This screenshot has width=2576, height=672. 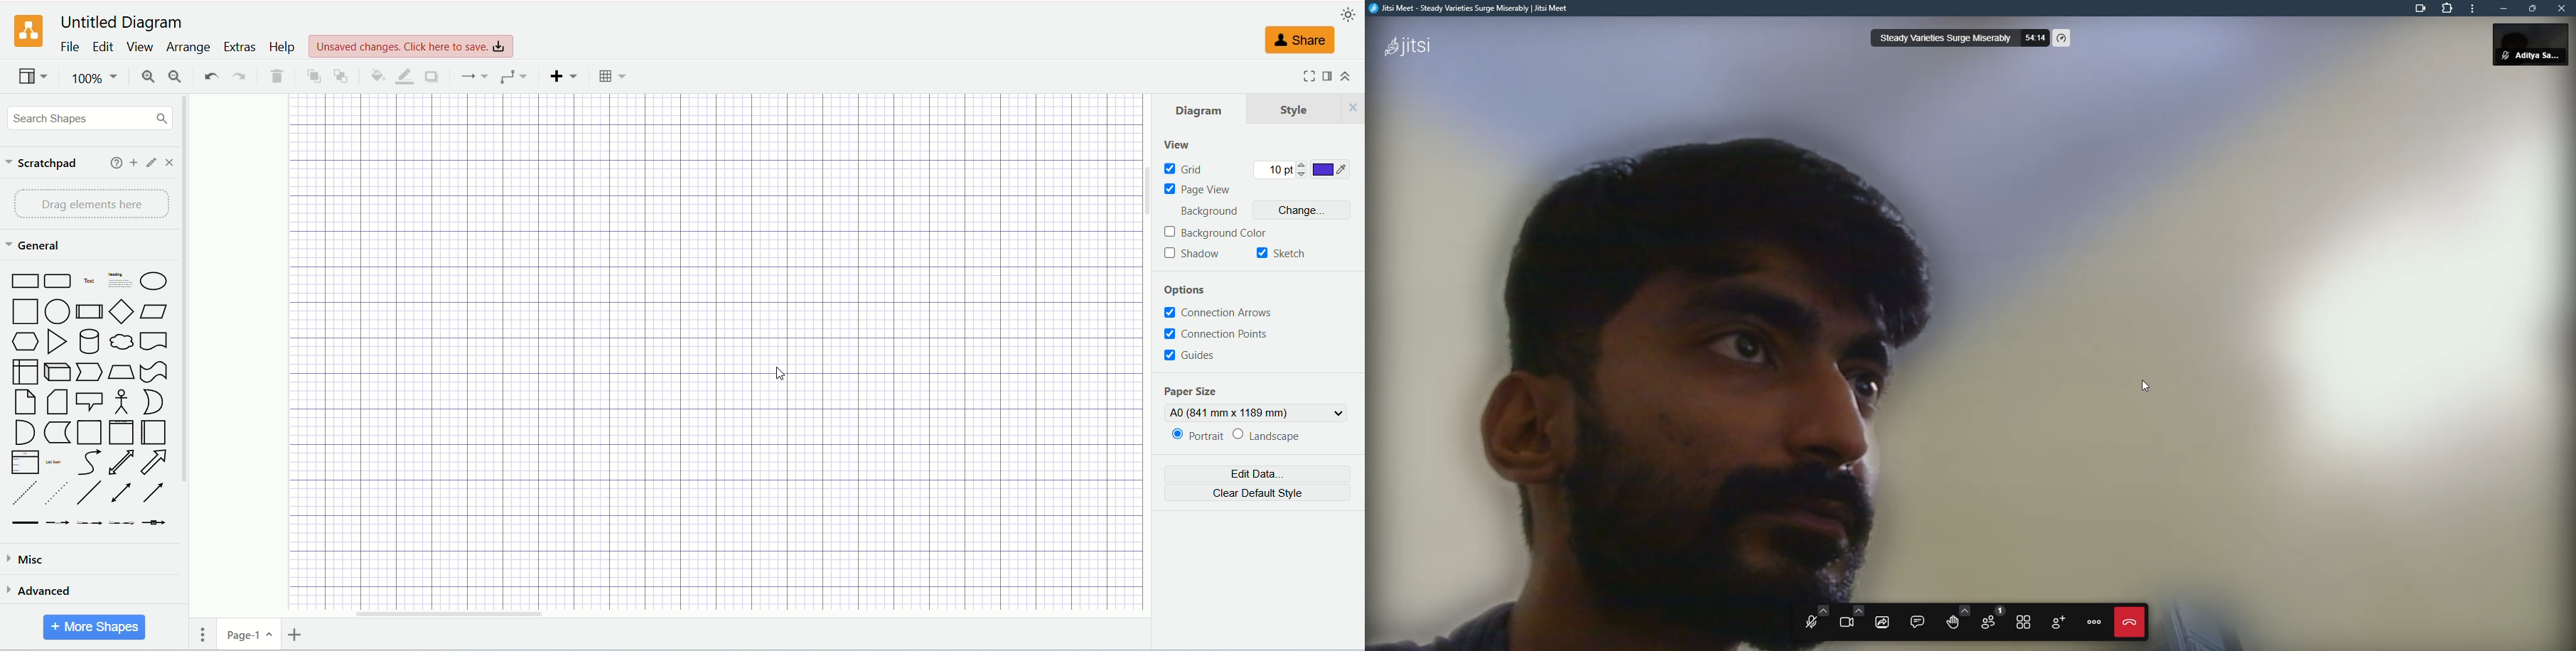 What do you see at coordinates (57, 493) in the screenshot?
I see `Dotted Line` at bounding box center [57, 493].